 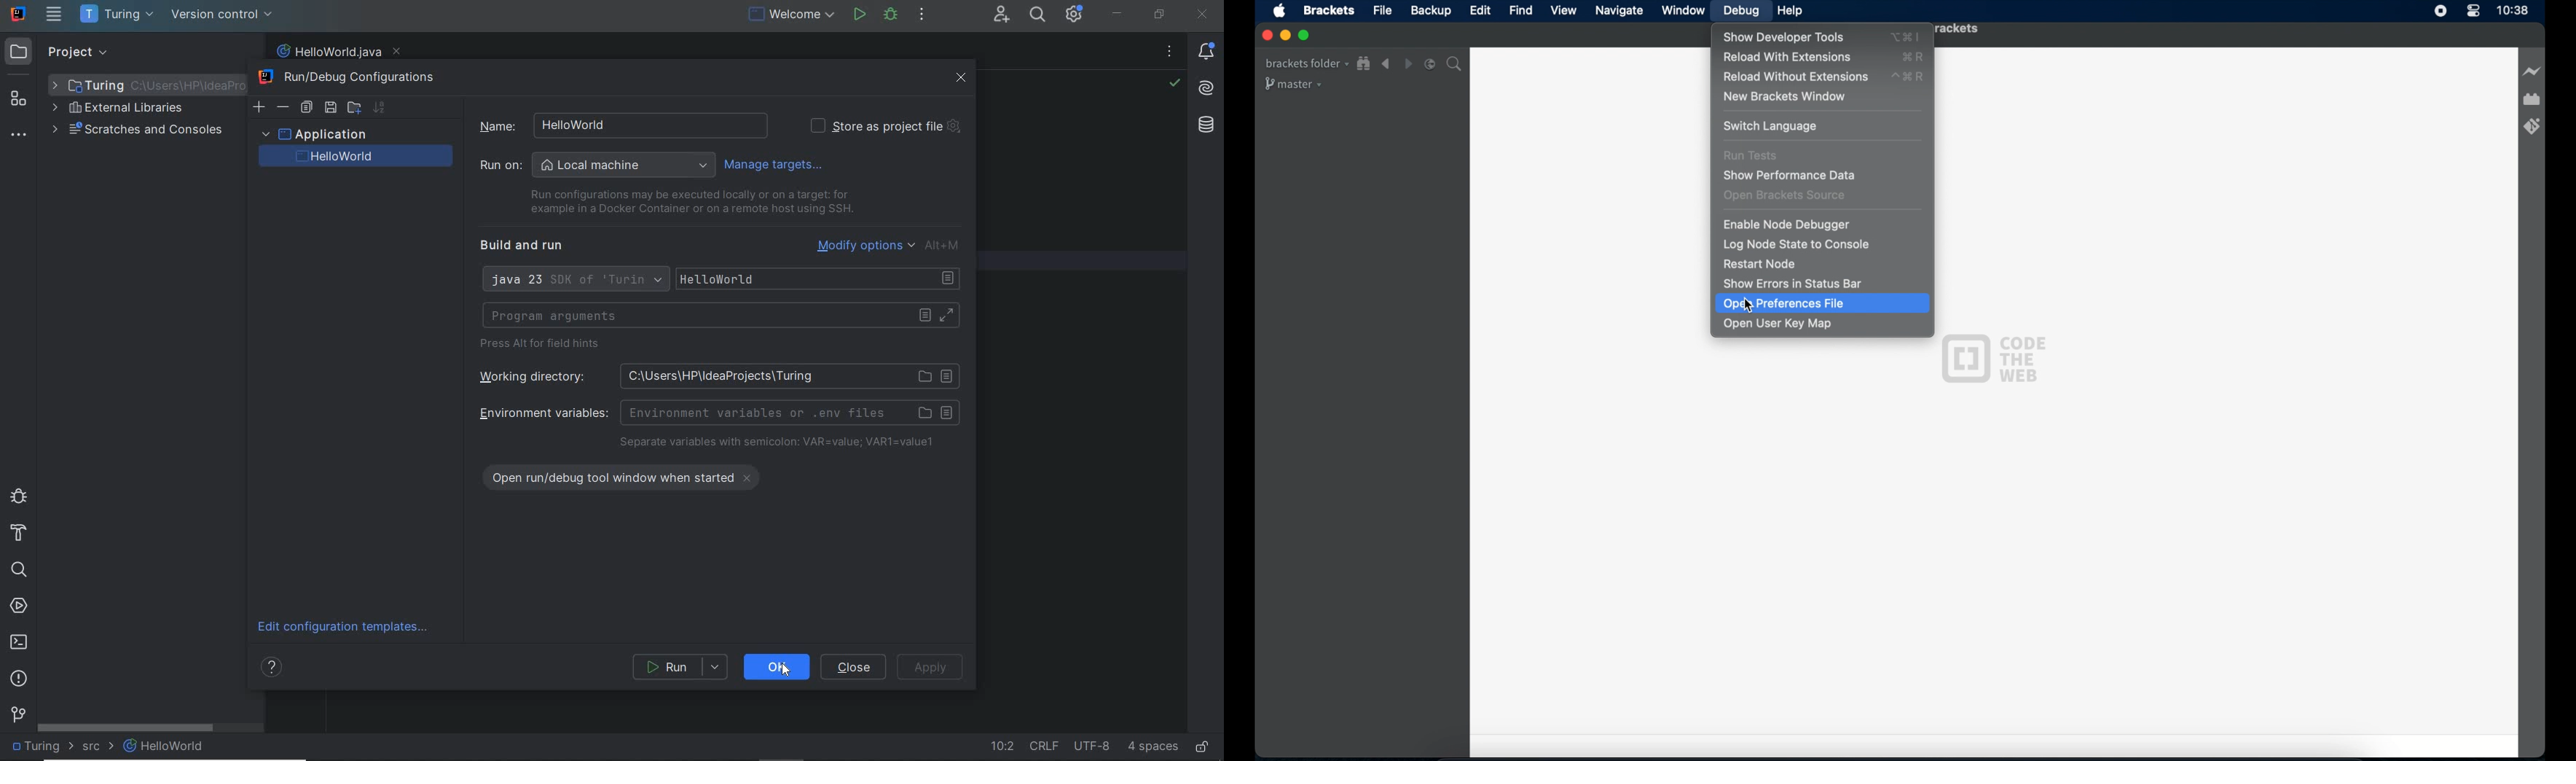 What do you see at coordinates (1384, 11) in the screenshot?
I see `file` at bounding box center [1384, 11].